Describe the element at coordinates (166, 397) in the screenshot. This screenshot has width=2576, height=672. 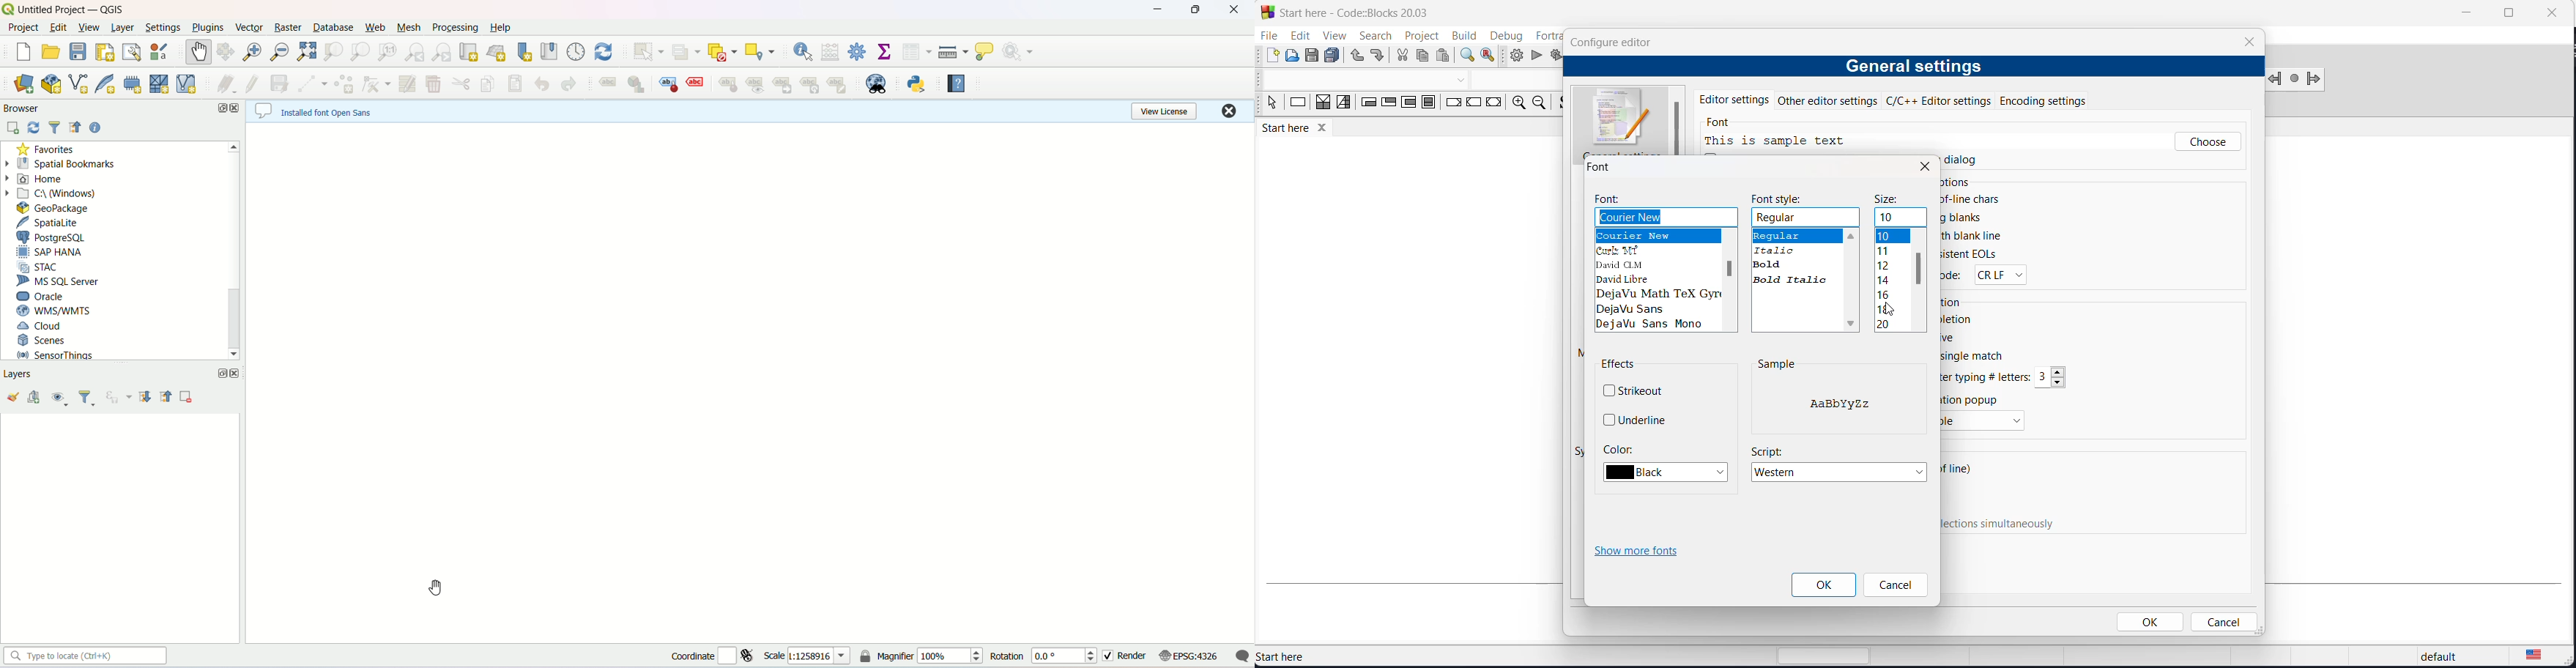
I see `collapse all` at that location.